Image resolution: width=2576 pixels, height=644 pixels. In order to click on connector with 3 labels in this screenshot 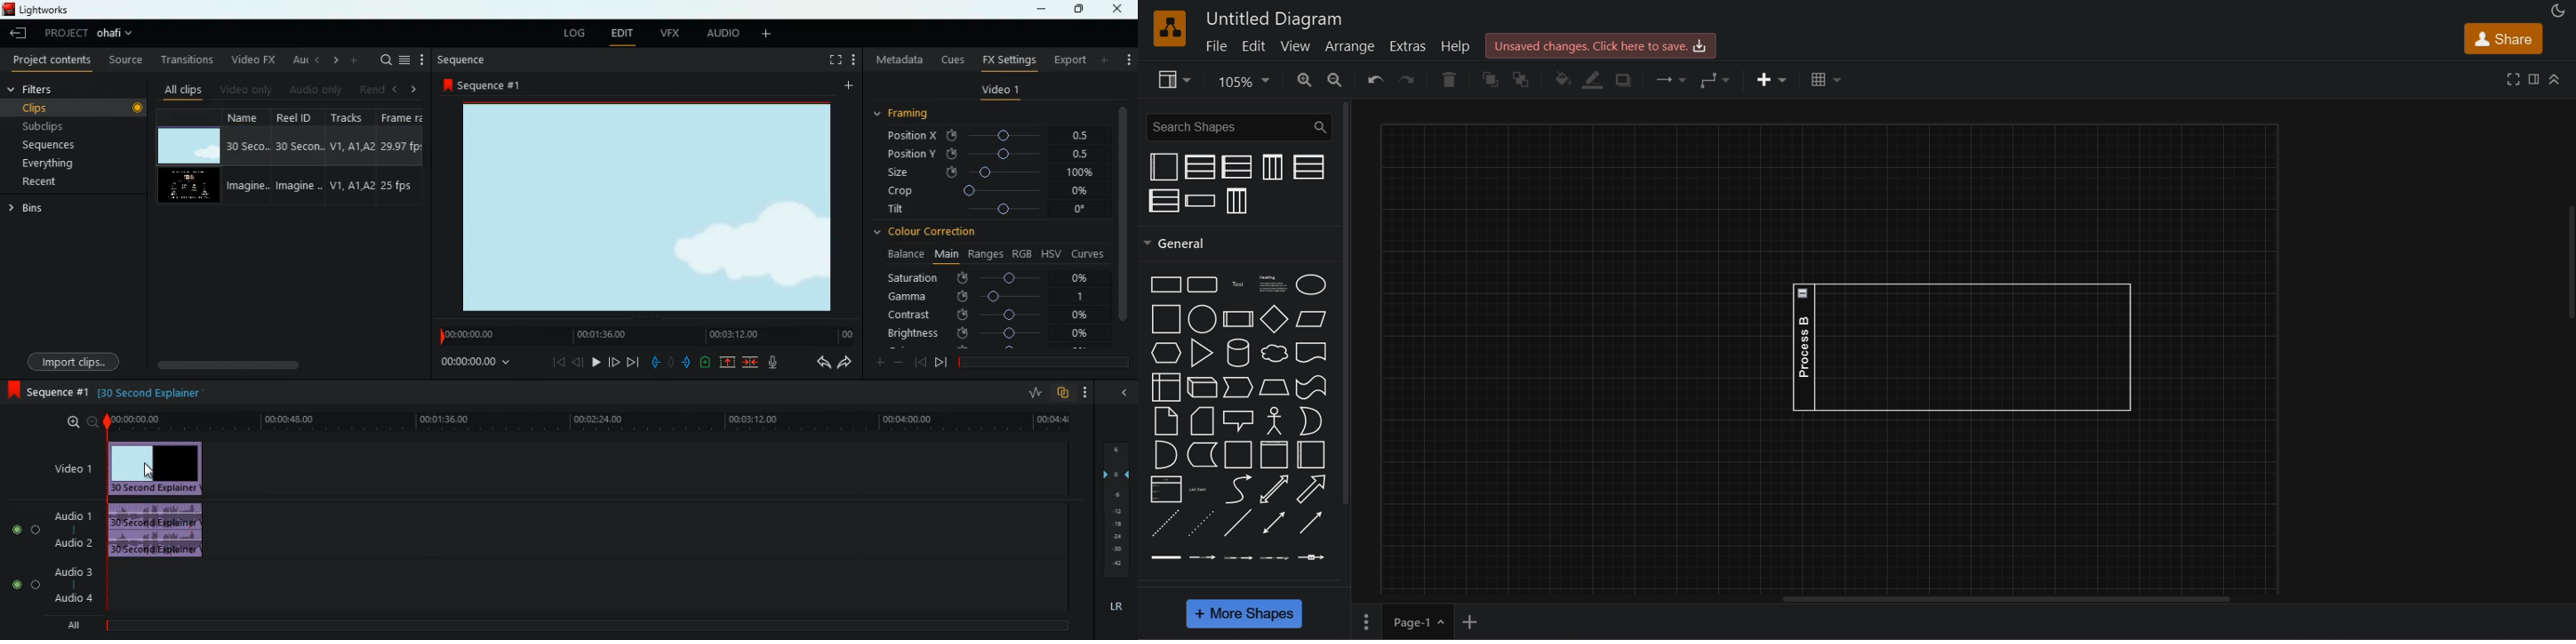, I will do `click(1274, 558)`.